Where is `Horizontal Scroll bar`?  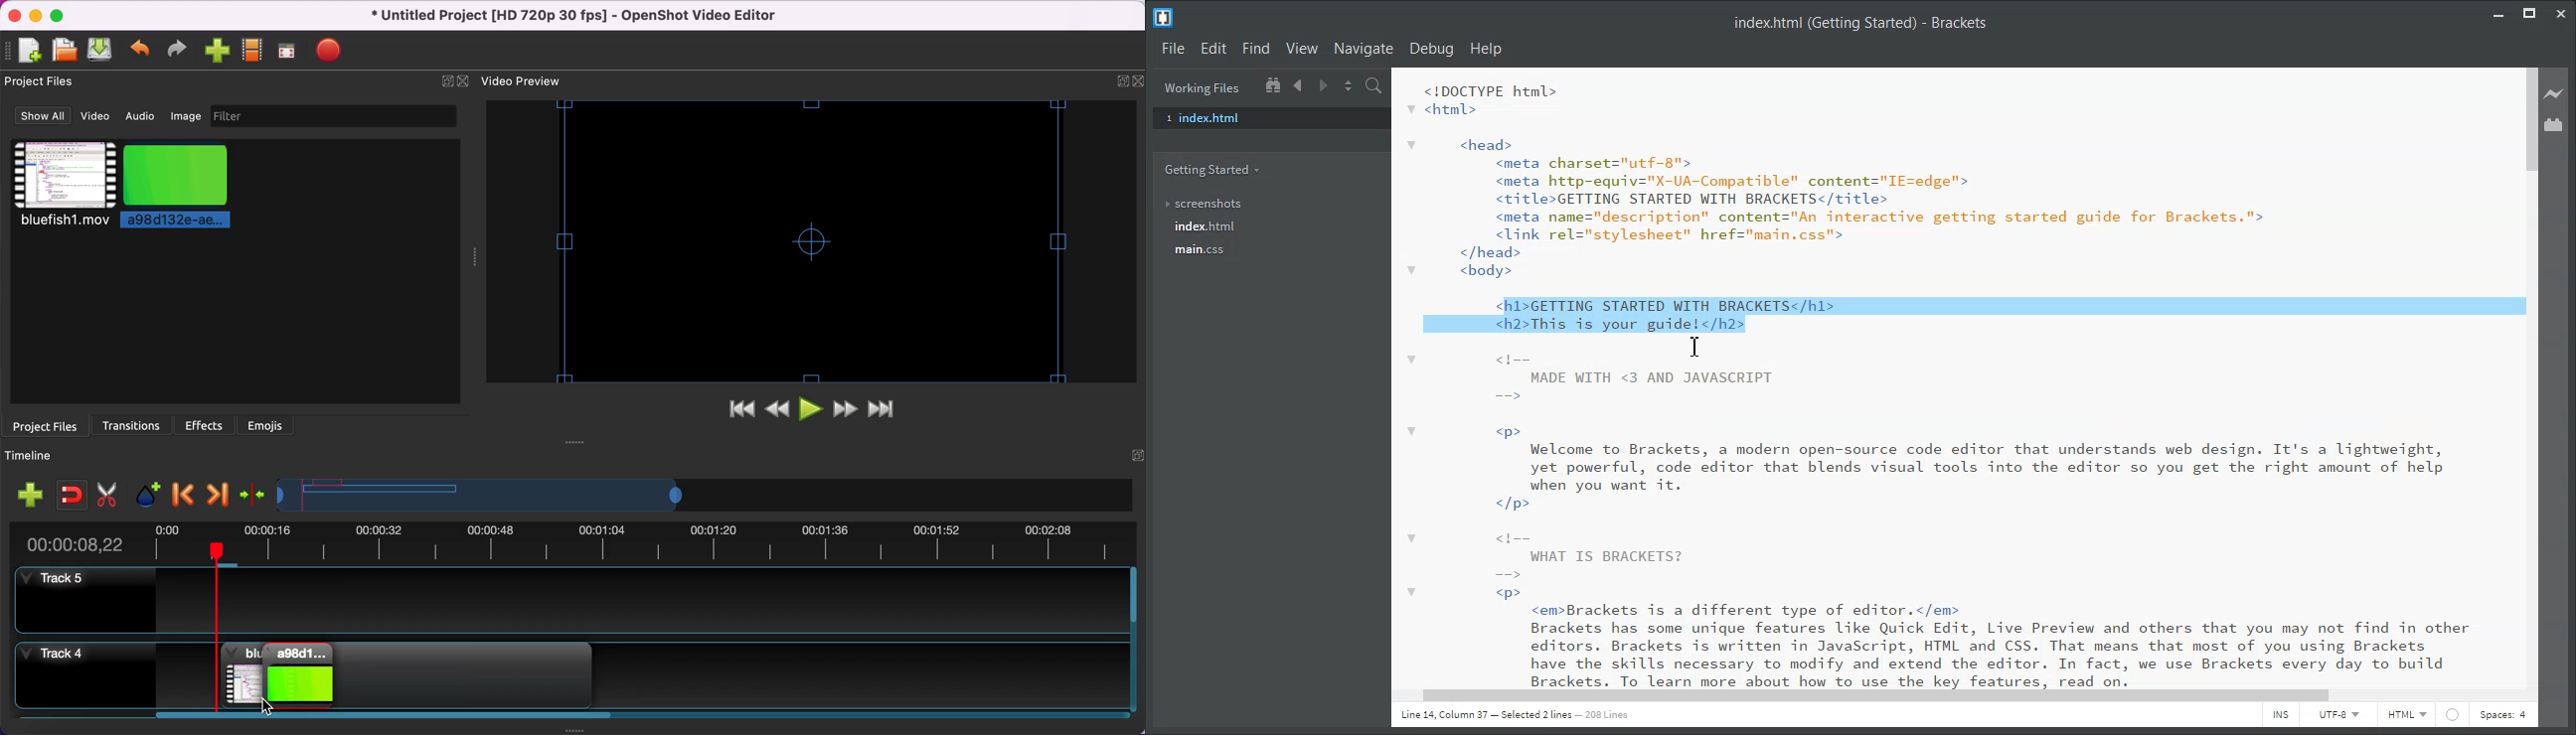 Horizontal Scroll bar is located at coordinates (1953, 696).